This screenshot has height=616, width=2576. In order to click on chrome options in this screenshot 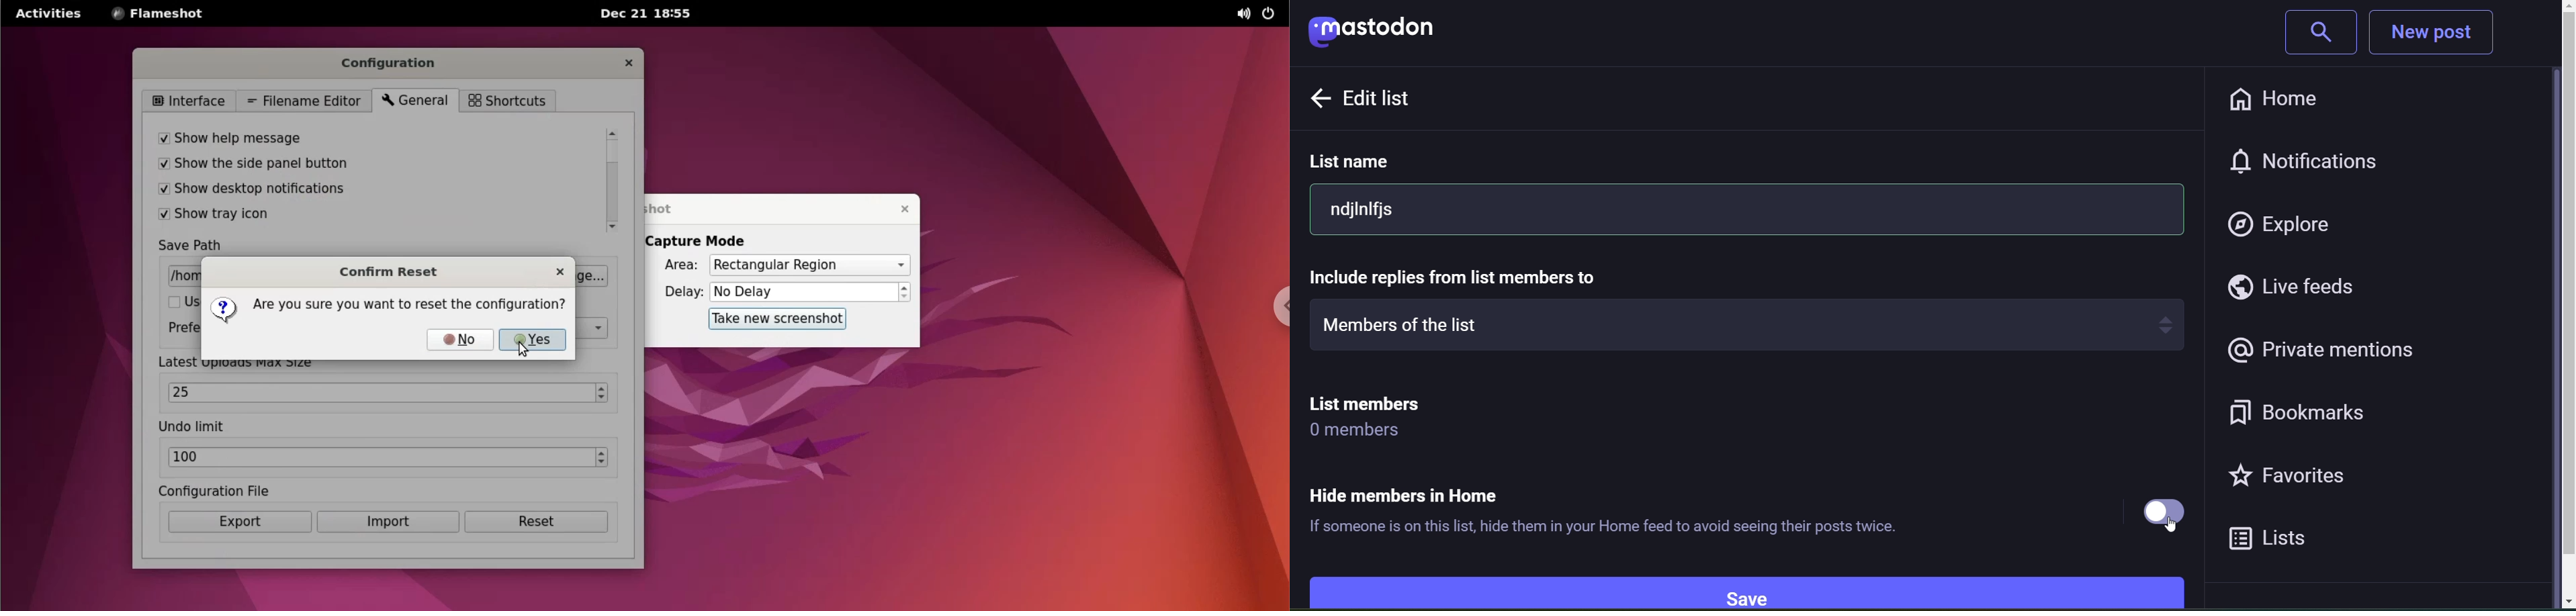, I will do `click(1274, 310)`.